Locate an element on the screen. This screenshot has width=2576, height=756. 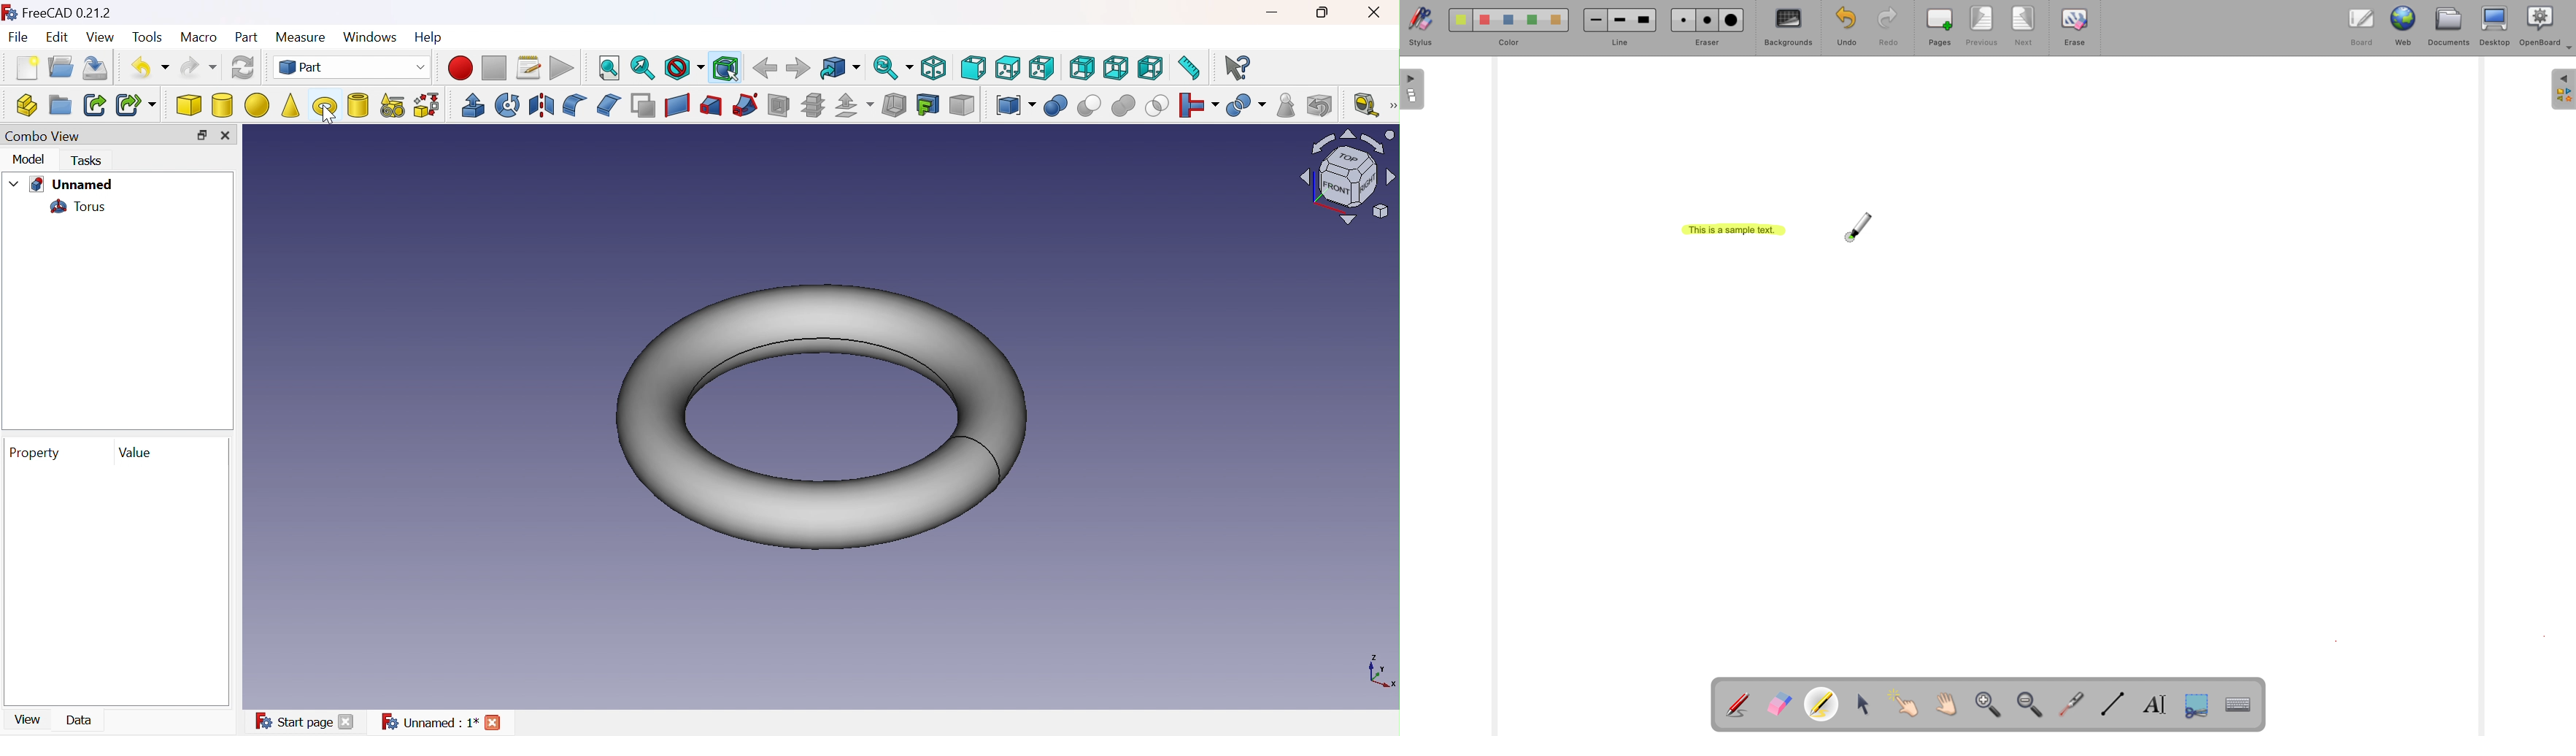
Section is located at coordinates (778, 106).